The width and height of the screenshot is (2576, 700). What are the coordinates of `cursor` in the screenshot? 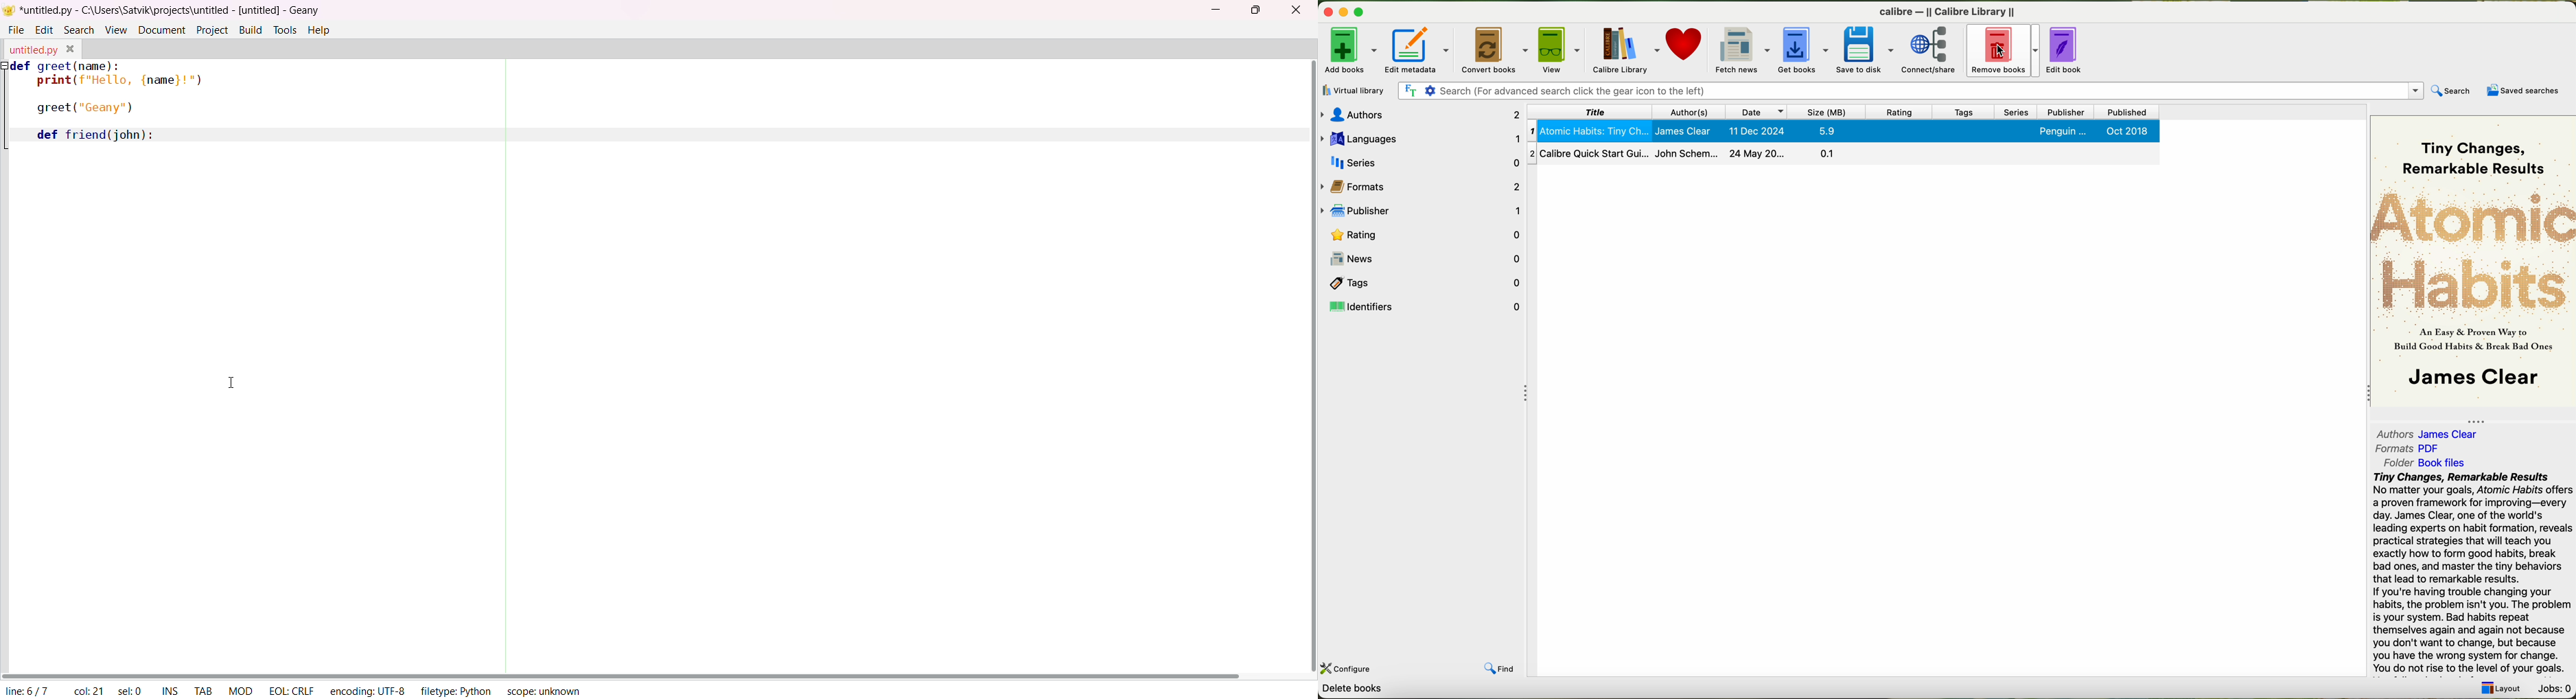 It's located at (2003, 52).